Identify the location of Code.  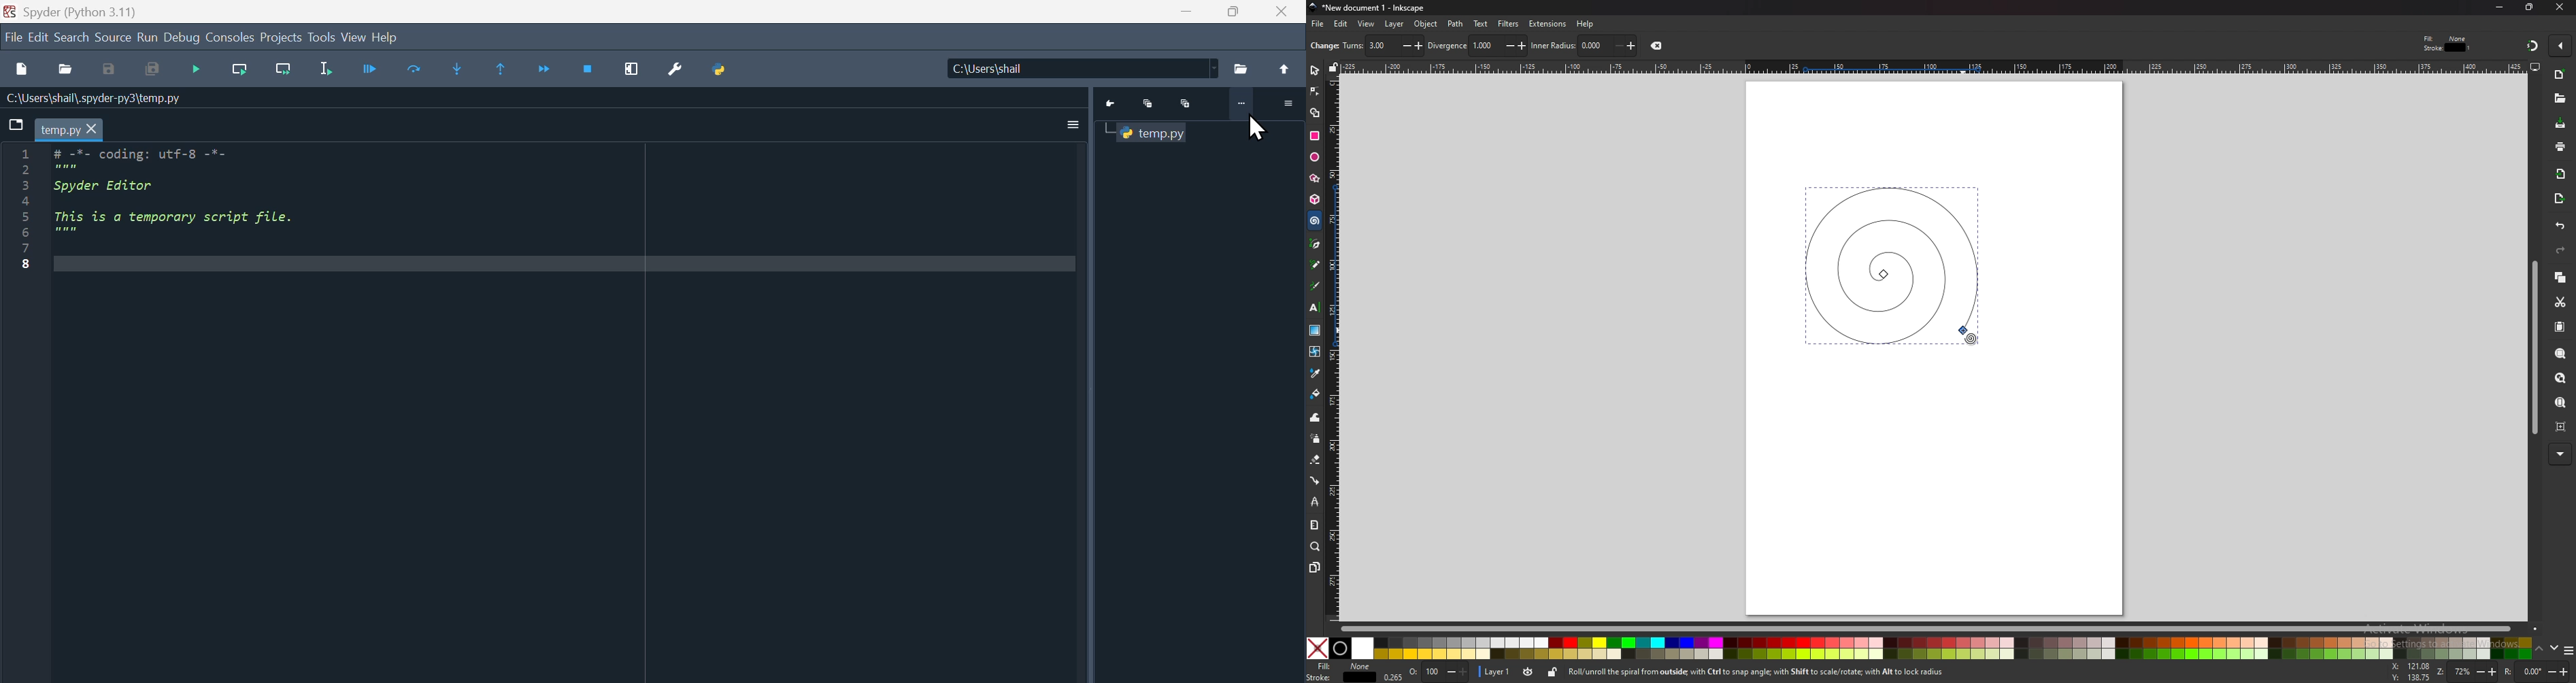
(188, 194).